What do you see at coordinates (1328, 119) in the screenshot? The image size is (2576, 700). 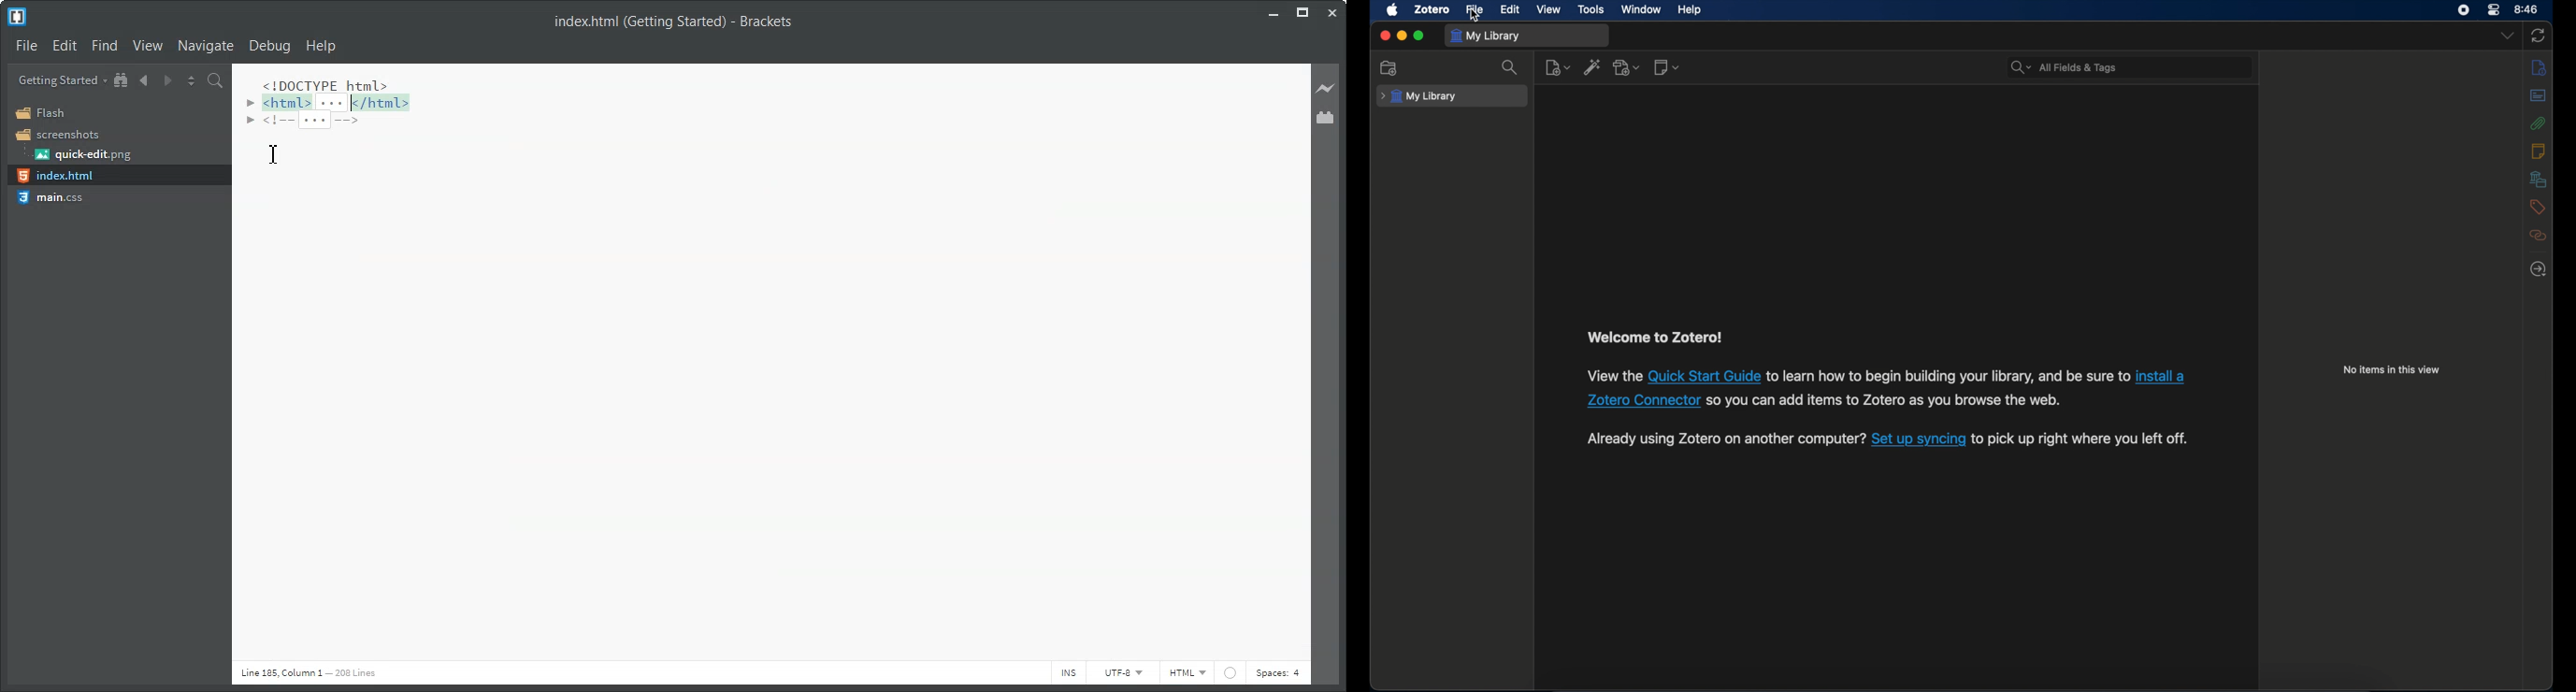 I see `Extension Manager` at bounding box center [1328, 119].